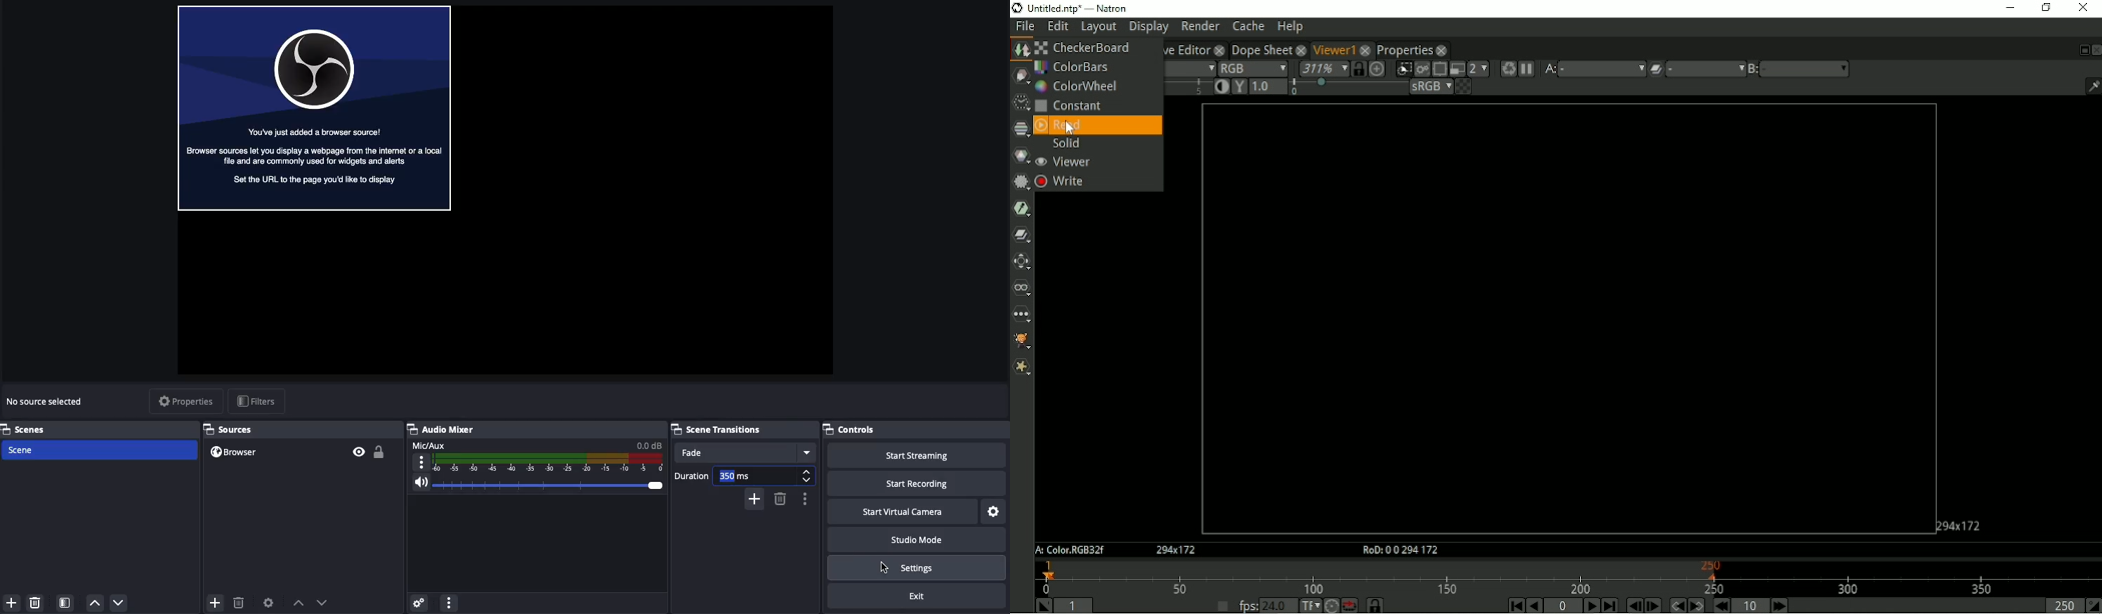 This screenshot has width=2128, height=616. I want to click on Options, so click(449, 601).